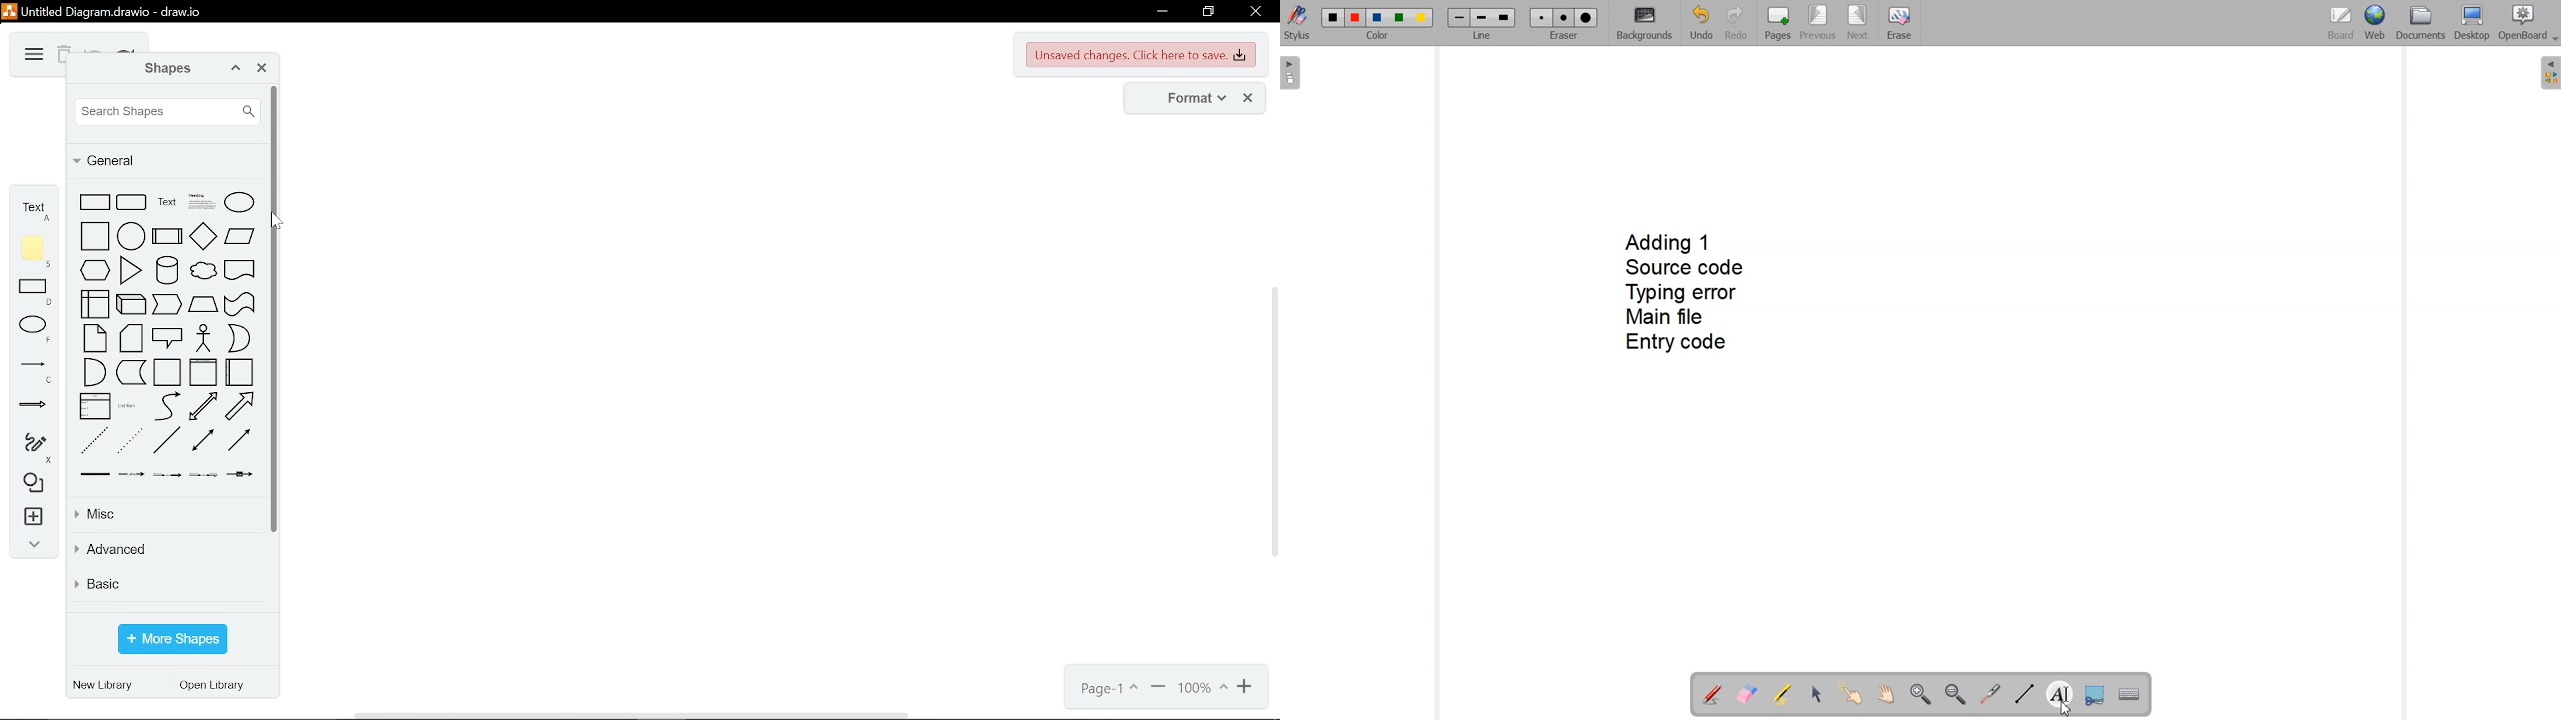 The width and height of the screenshot is (2576, 728). Describe the element at coordinates (2549, 73) in the screenshot. I see `The library (right panel)` at that location.